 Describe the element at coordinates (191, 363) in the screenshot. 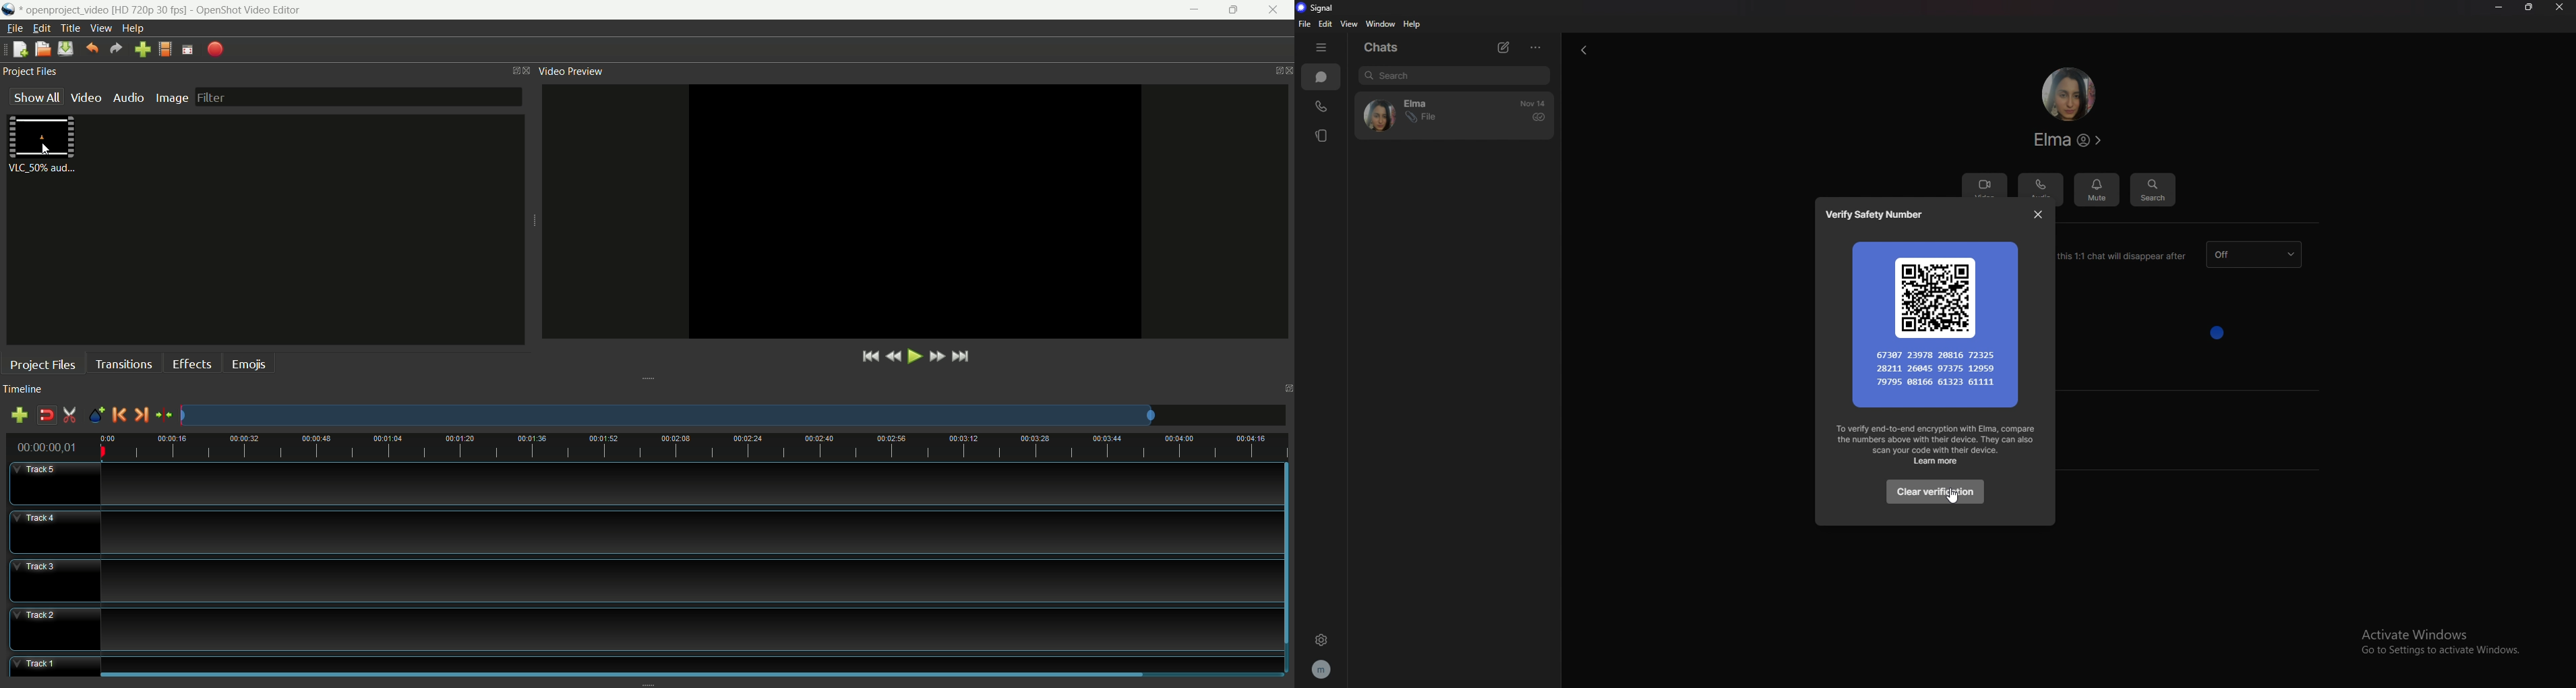

I see `effects` at that location.